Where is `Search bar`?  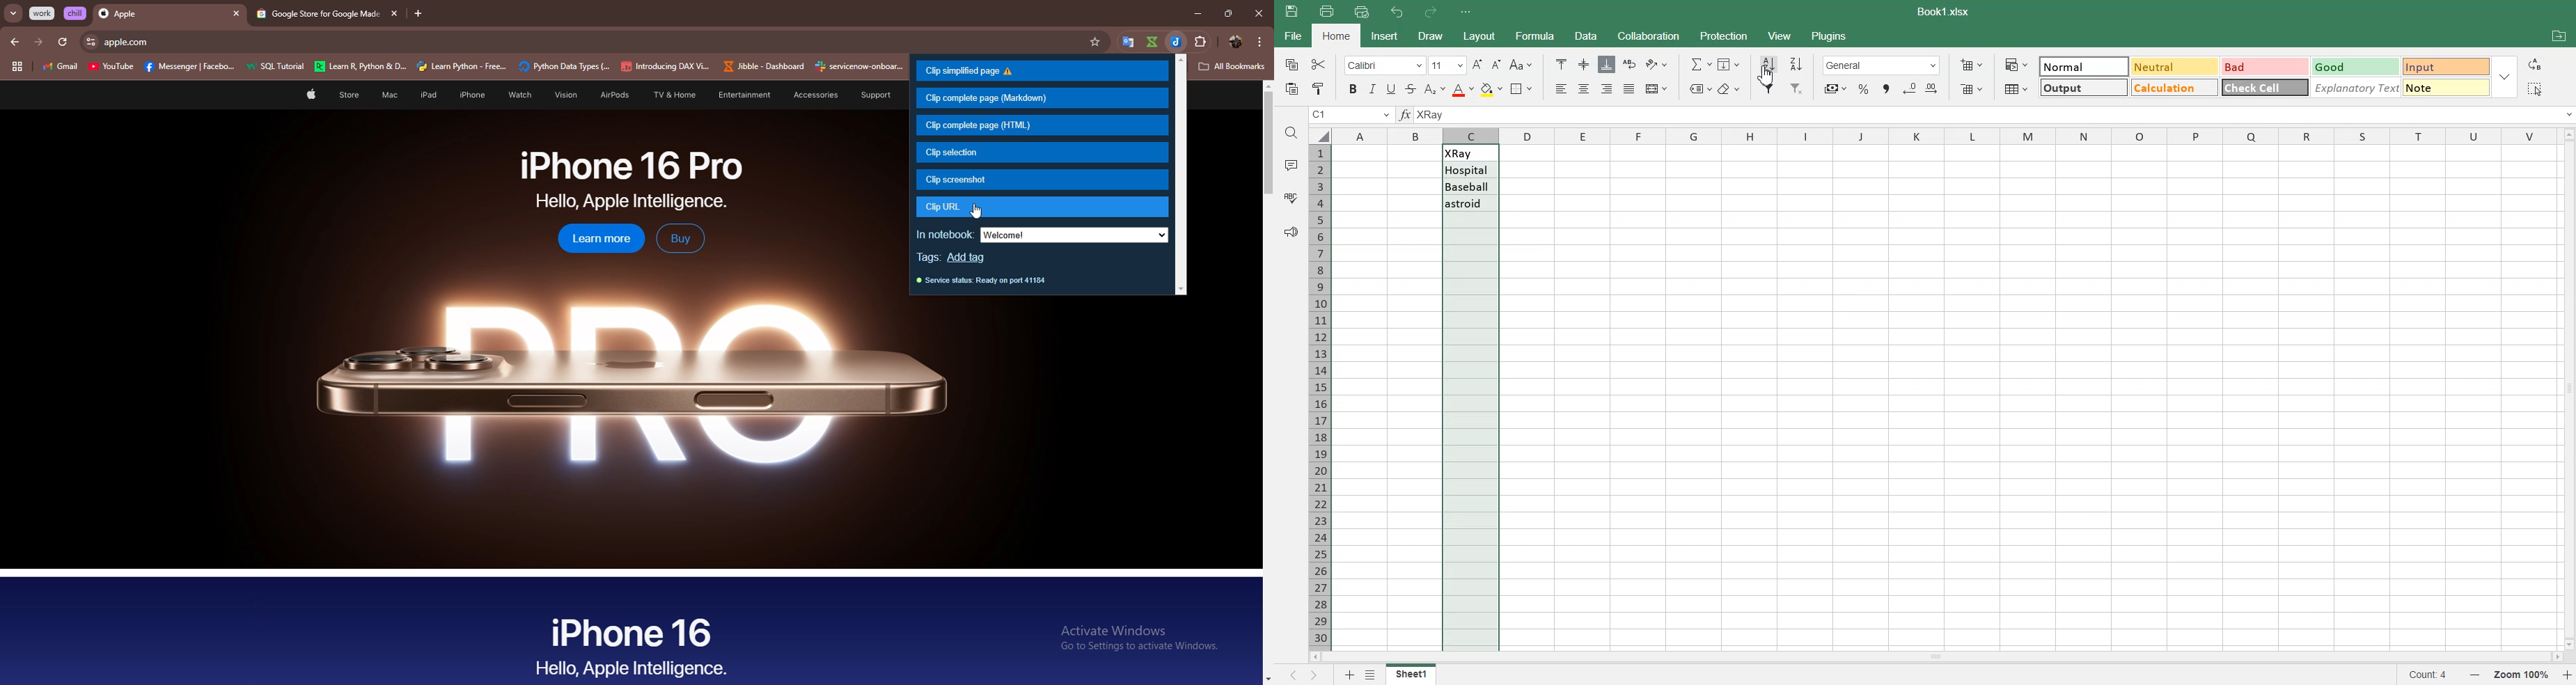
Search bar is located at coordinates (1997, 116).